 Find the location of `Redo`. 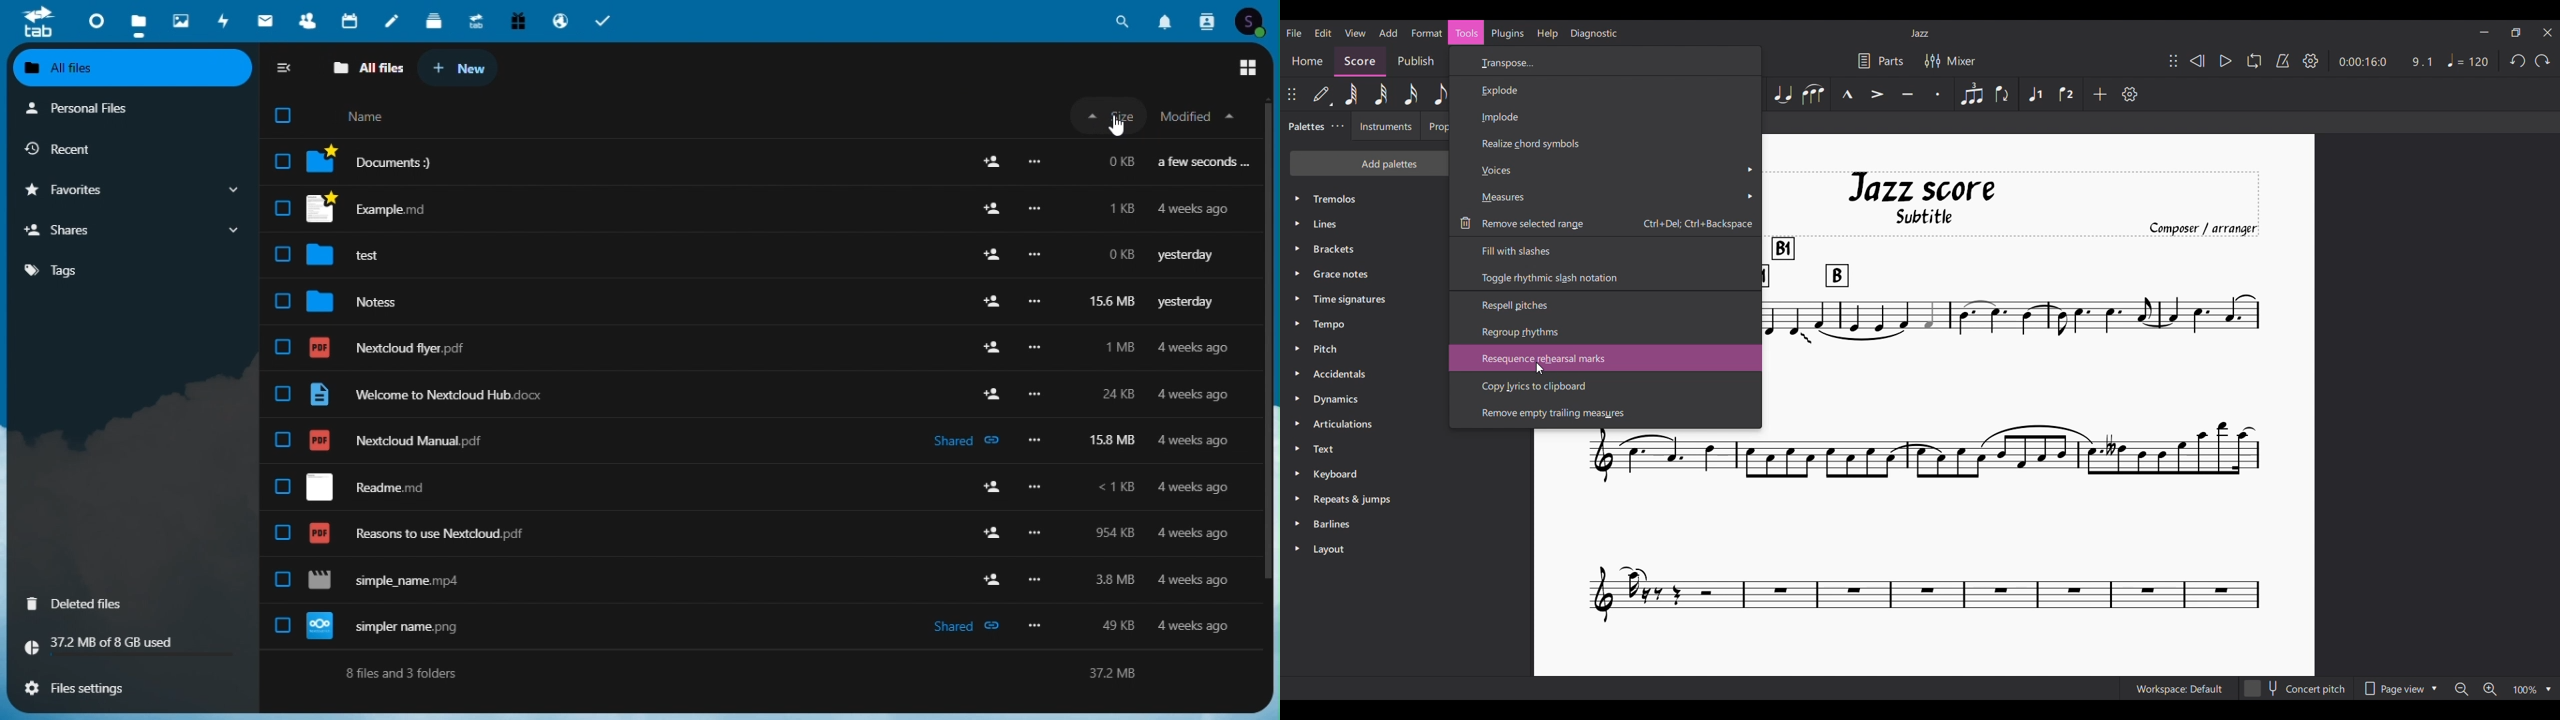

Redo is located at coordinates (2542, 61).